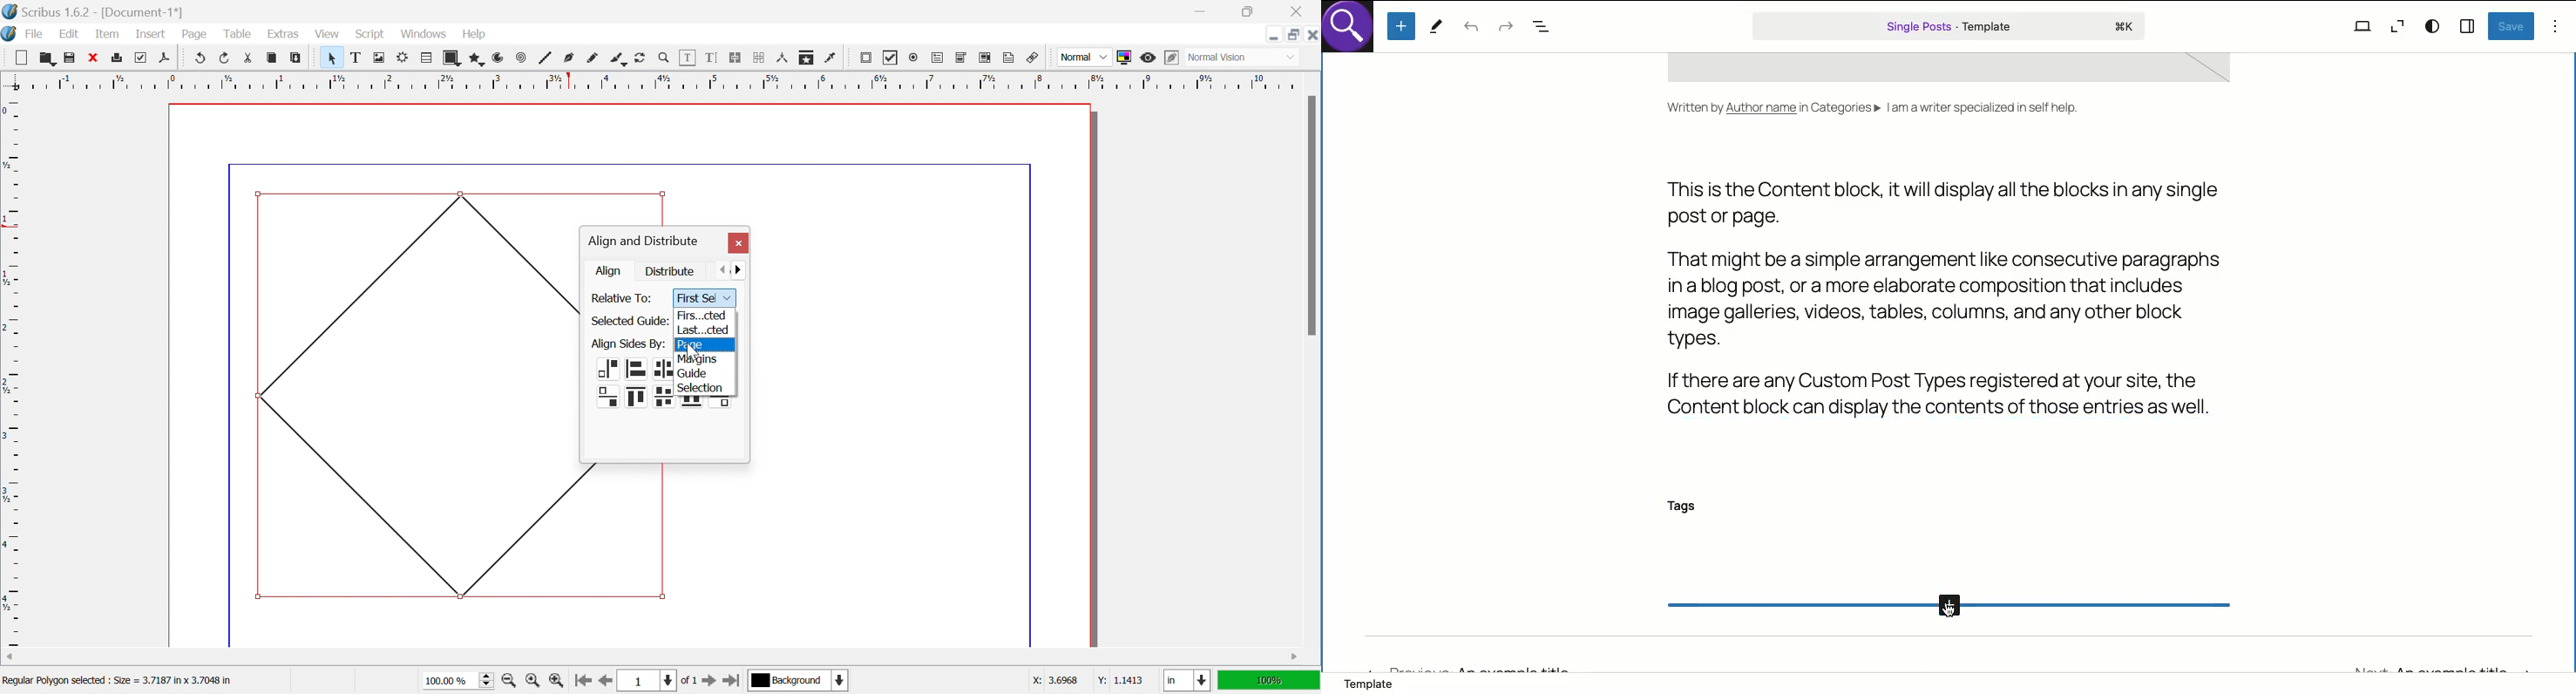 Image resolution: width=2576 pixels, height=700 pixels. I want to click on Extras, so click(284, 34).